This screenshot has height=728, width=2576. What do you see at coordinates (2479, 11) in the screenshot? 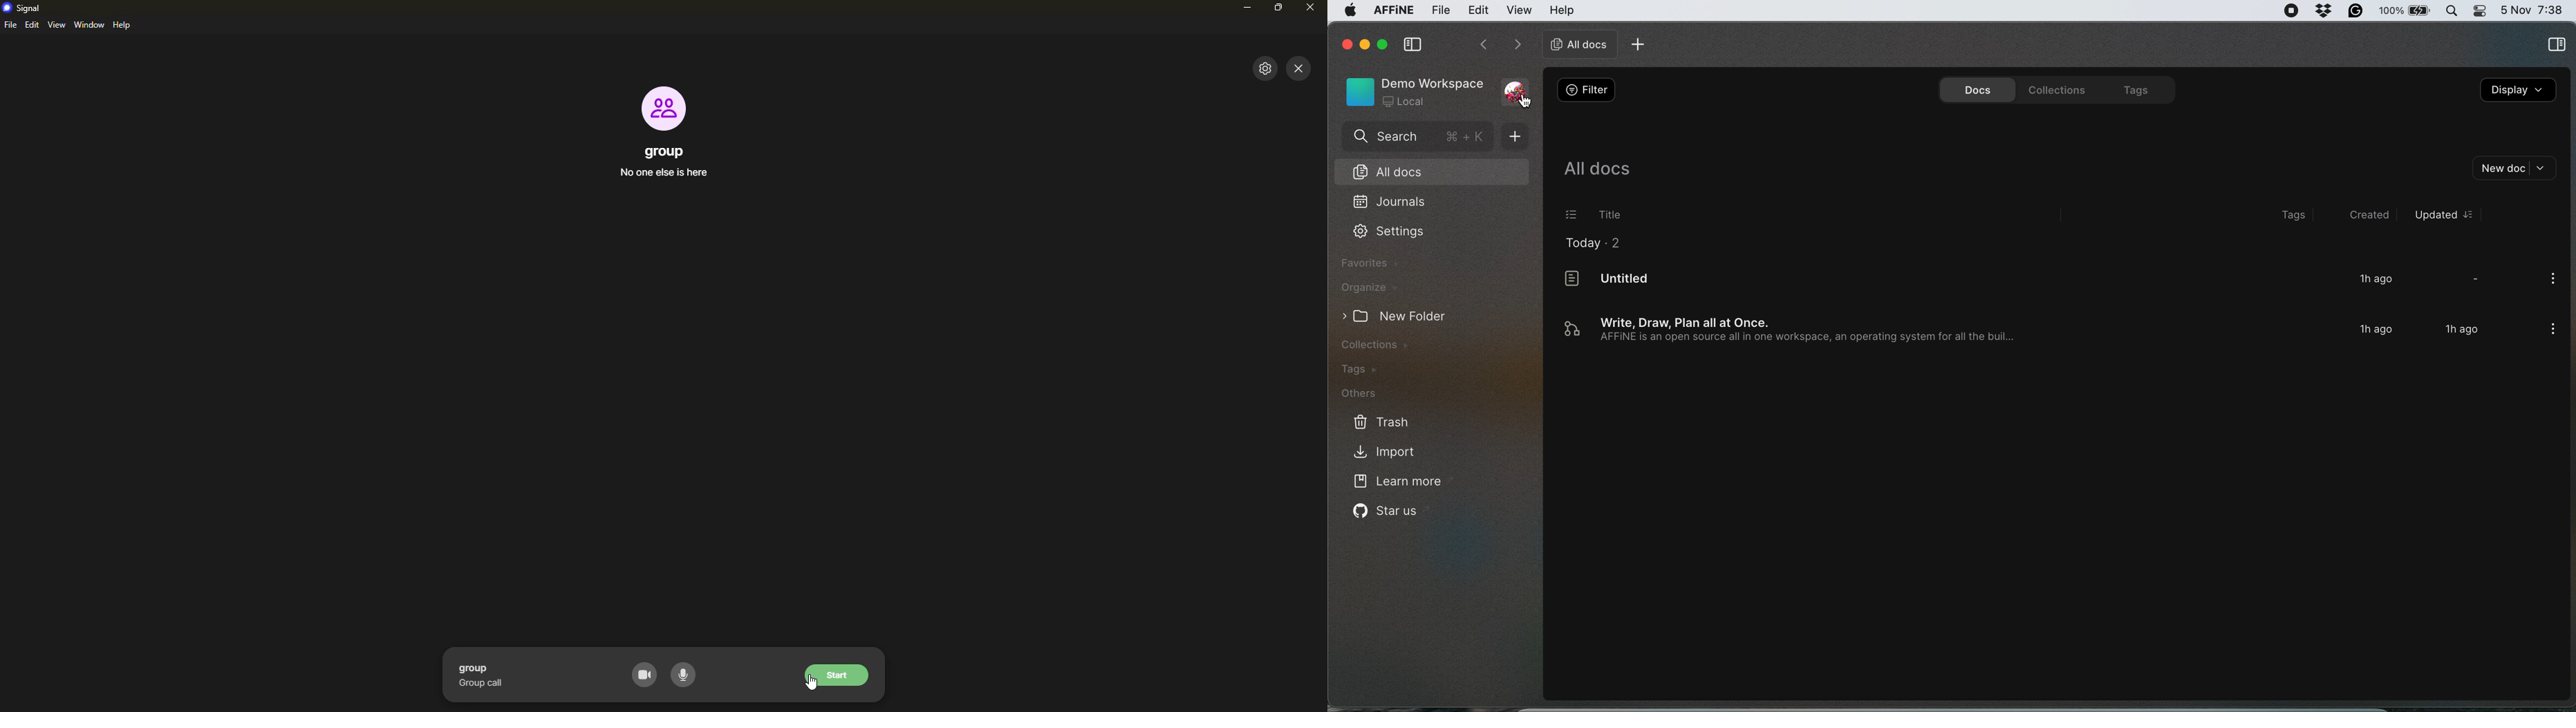
I see `control center` at bounding box center [2479, 11].